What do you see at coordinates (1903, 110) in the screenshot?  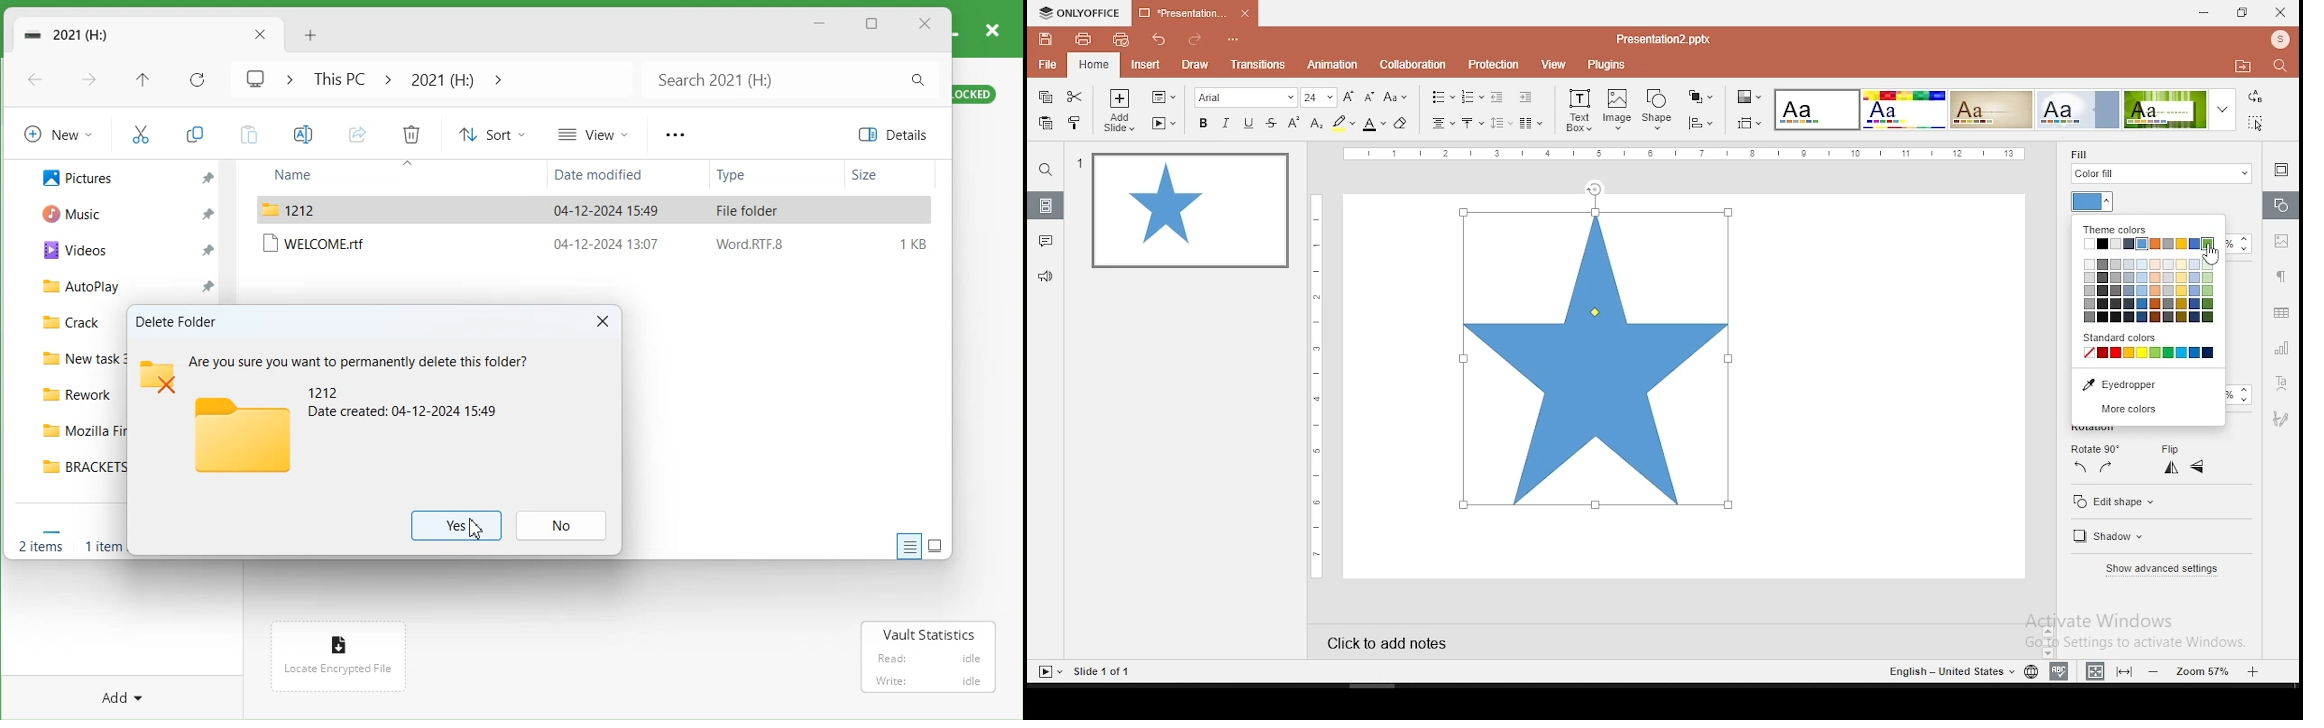 I see `` at bounding box center [1903, 110].